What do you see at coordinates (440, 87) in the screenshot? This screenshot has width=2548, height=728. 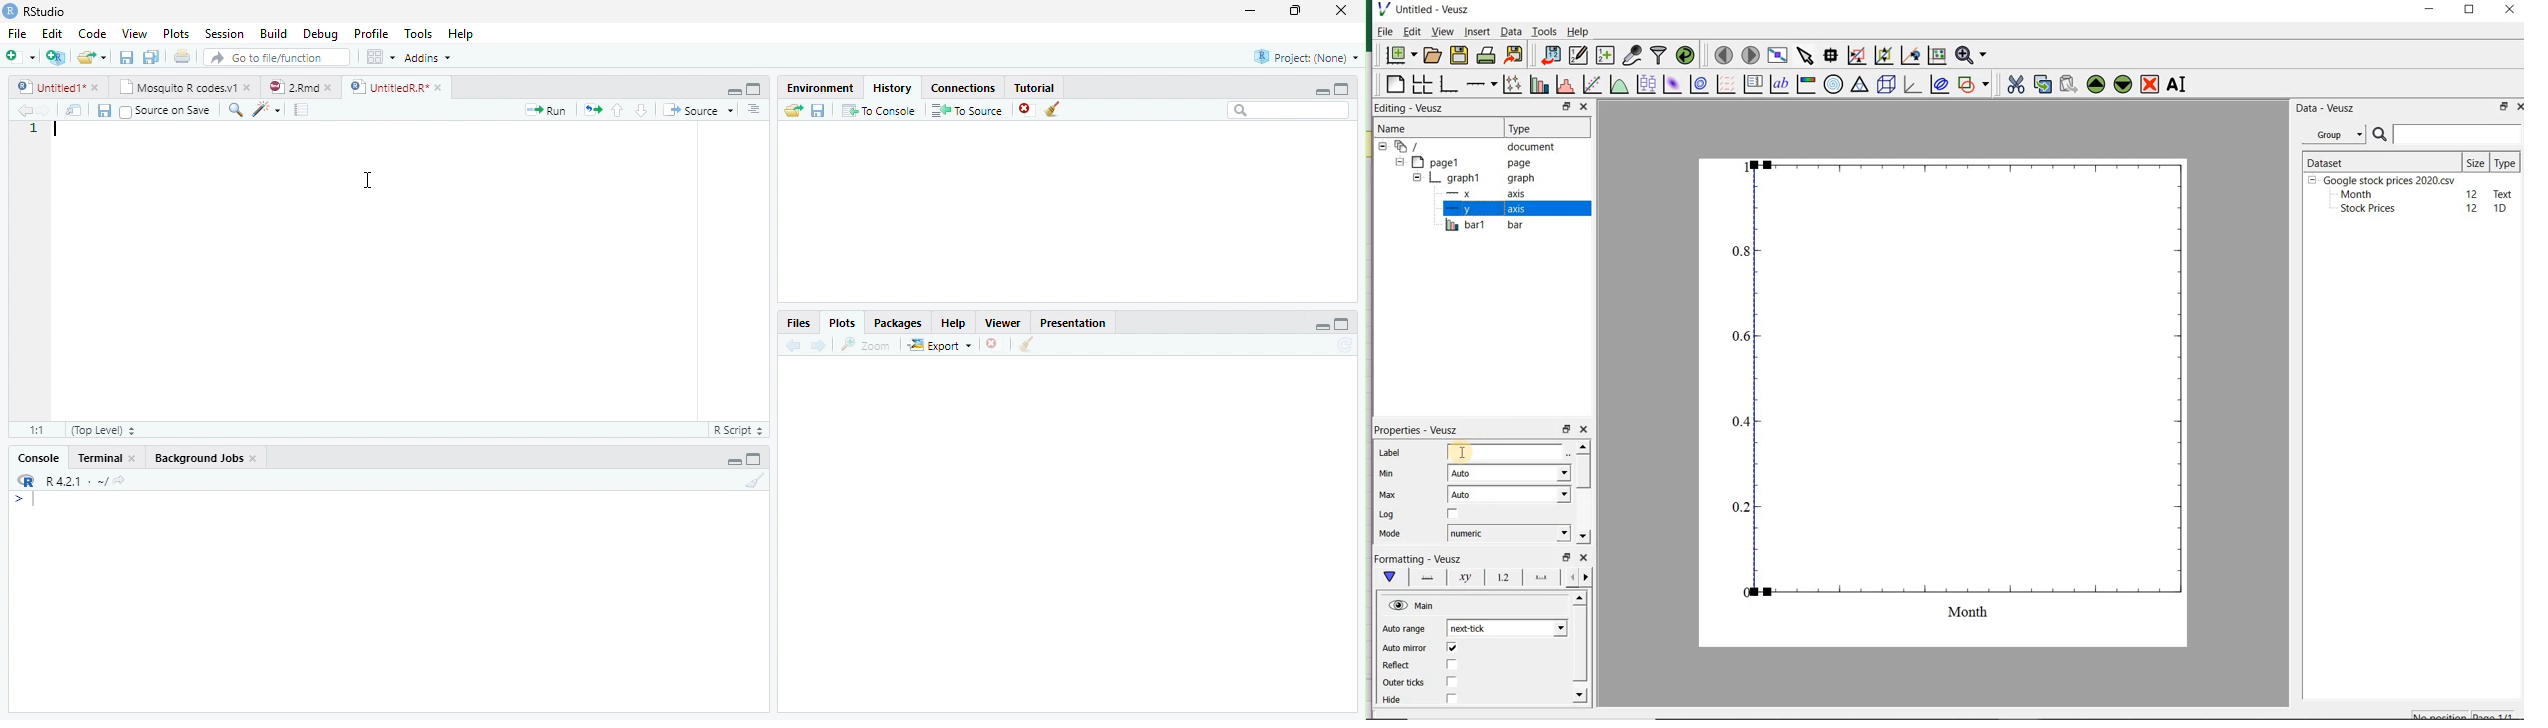 I see `close` at bounding box center [440, 87].